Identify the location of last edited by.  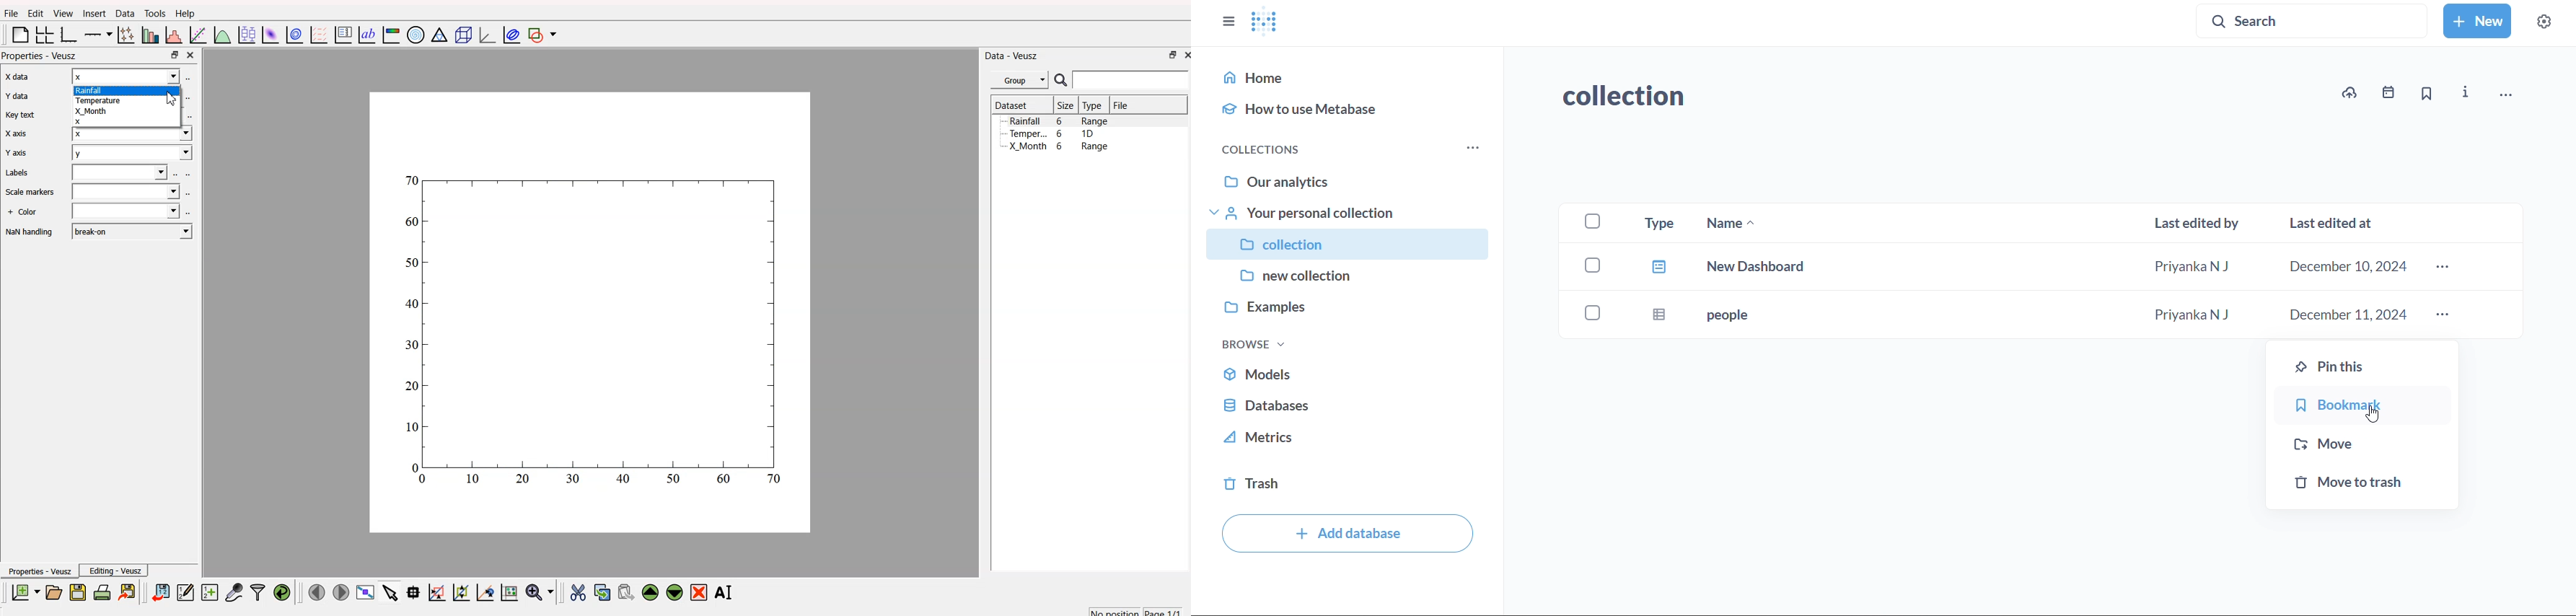
(2196, 224).